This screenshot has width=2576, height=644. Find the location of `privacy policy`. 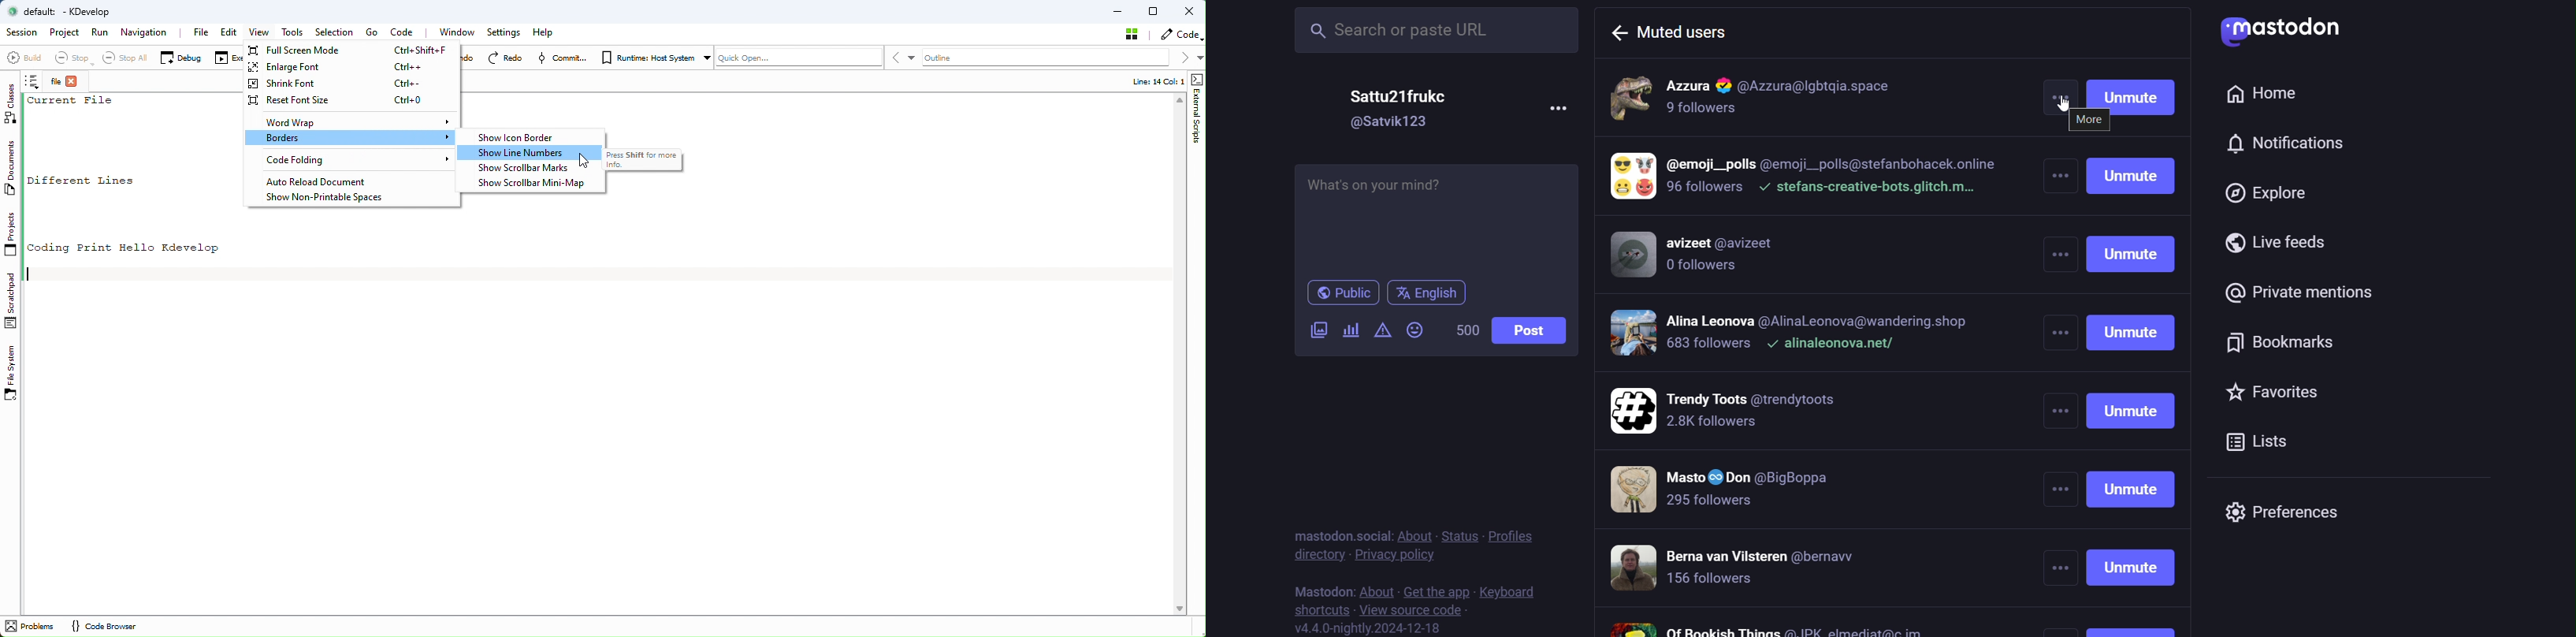

privacy policy is located at coordinates (1393, 554).